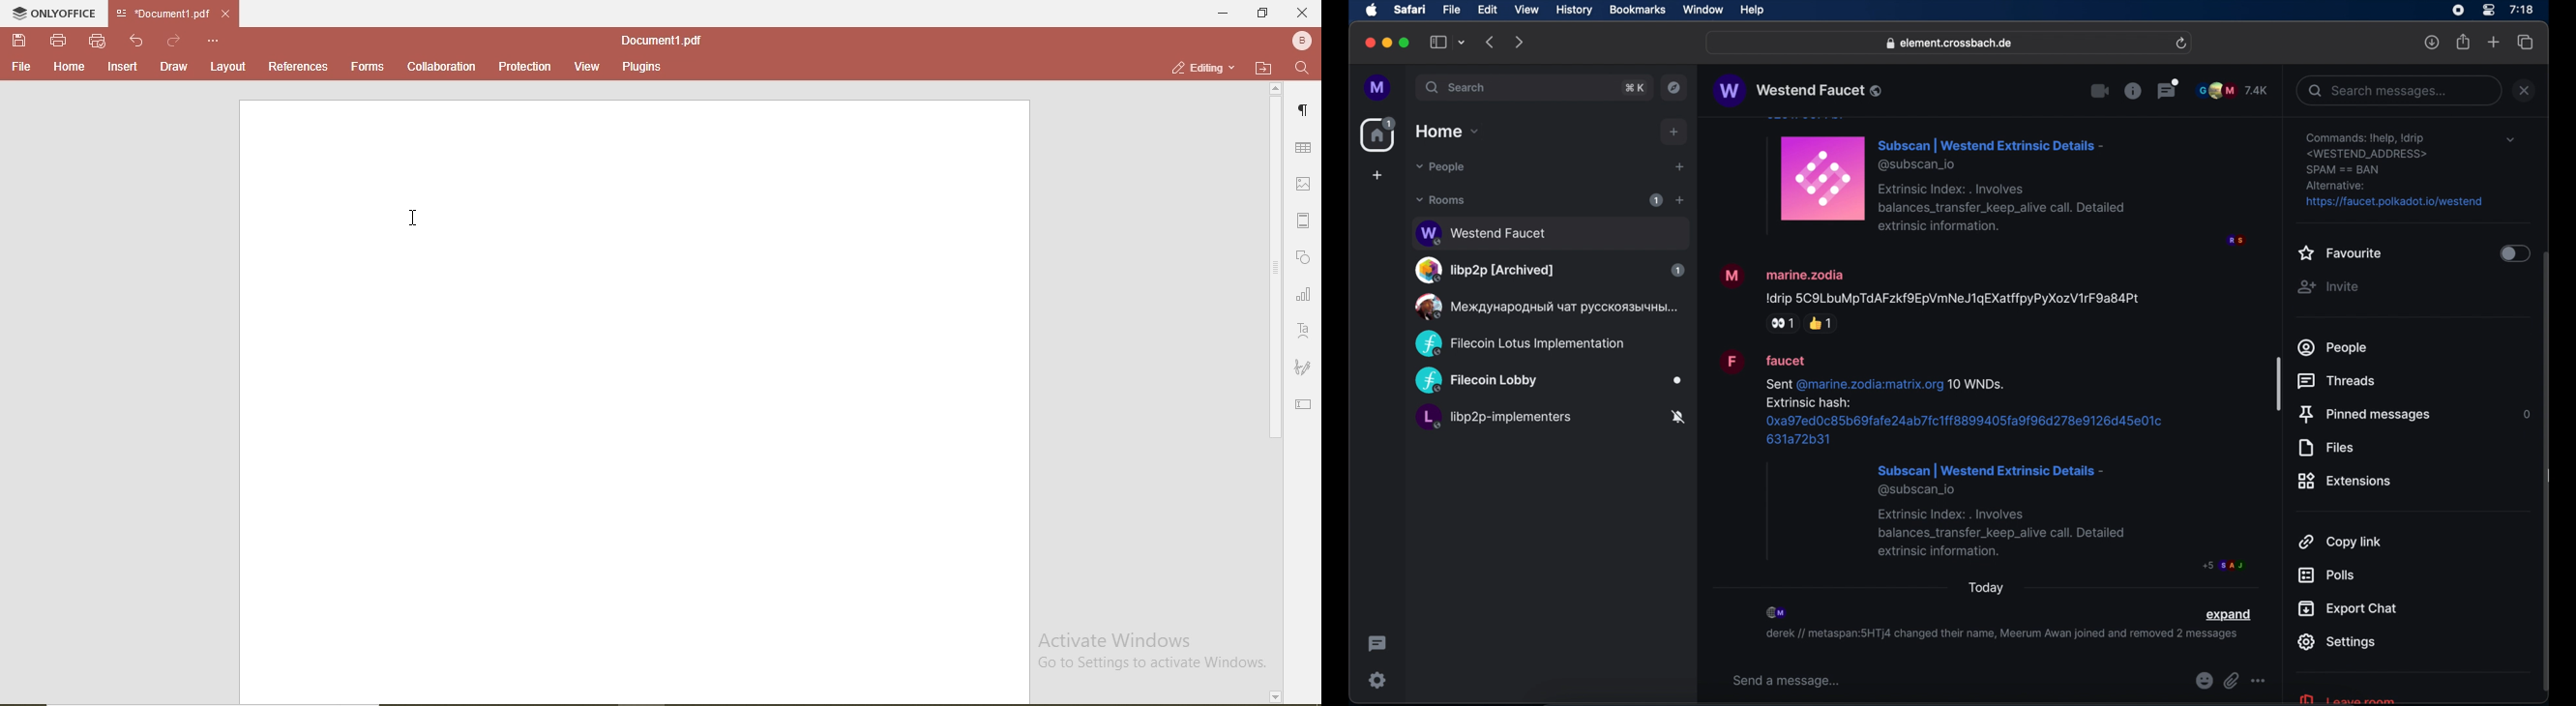 The width and height of the screenshot is (2576, 728). I want to click on backward, so click(1491, 42).